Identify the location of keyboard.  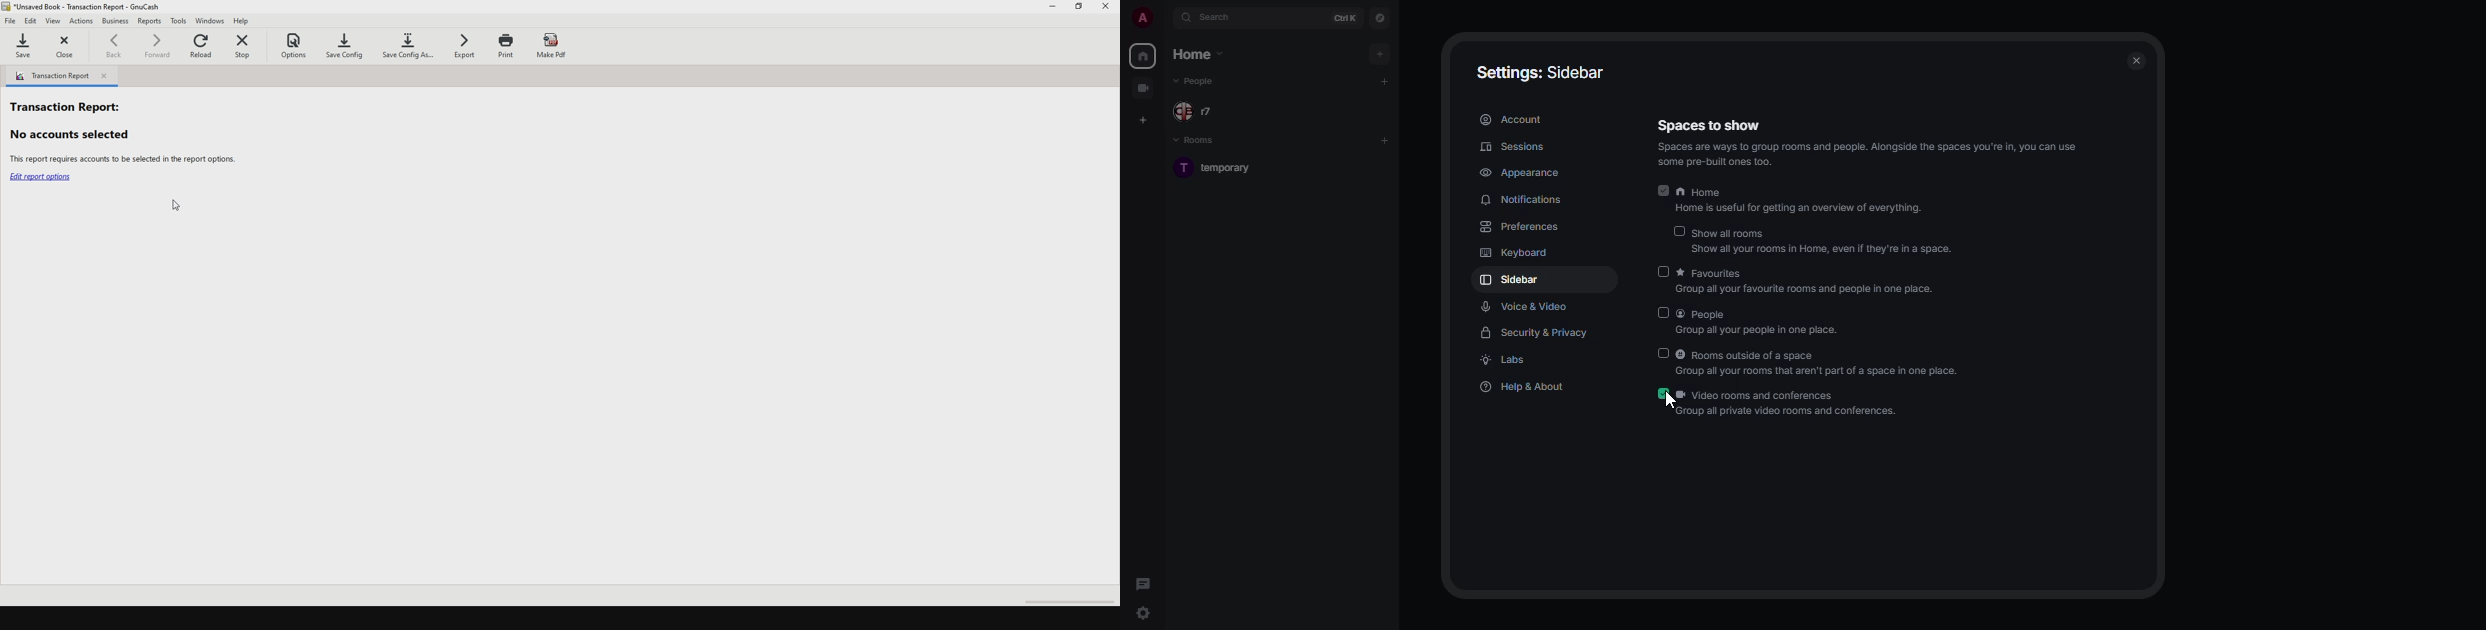
(1515, 253).